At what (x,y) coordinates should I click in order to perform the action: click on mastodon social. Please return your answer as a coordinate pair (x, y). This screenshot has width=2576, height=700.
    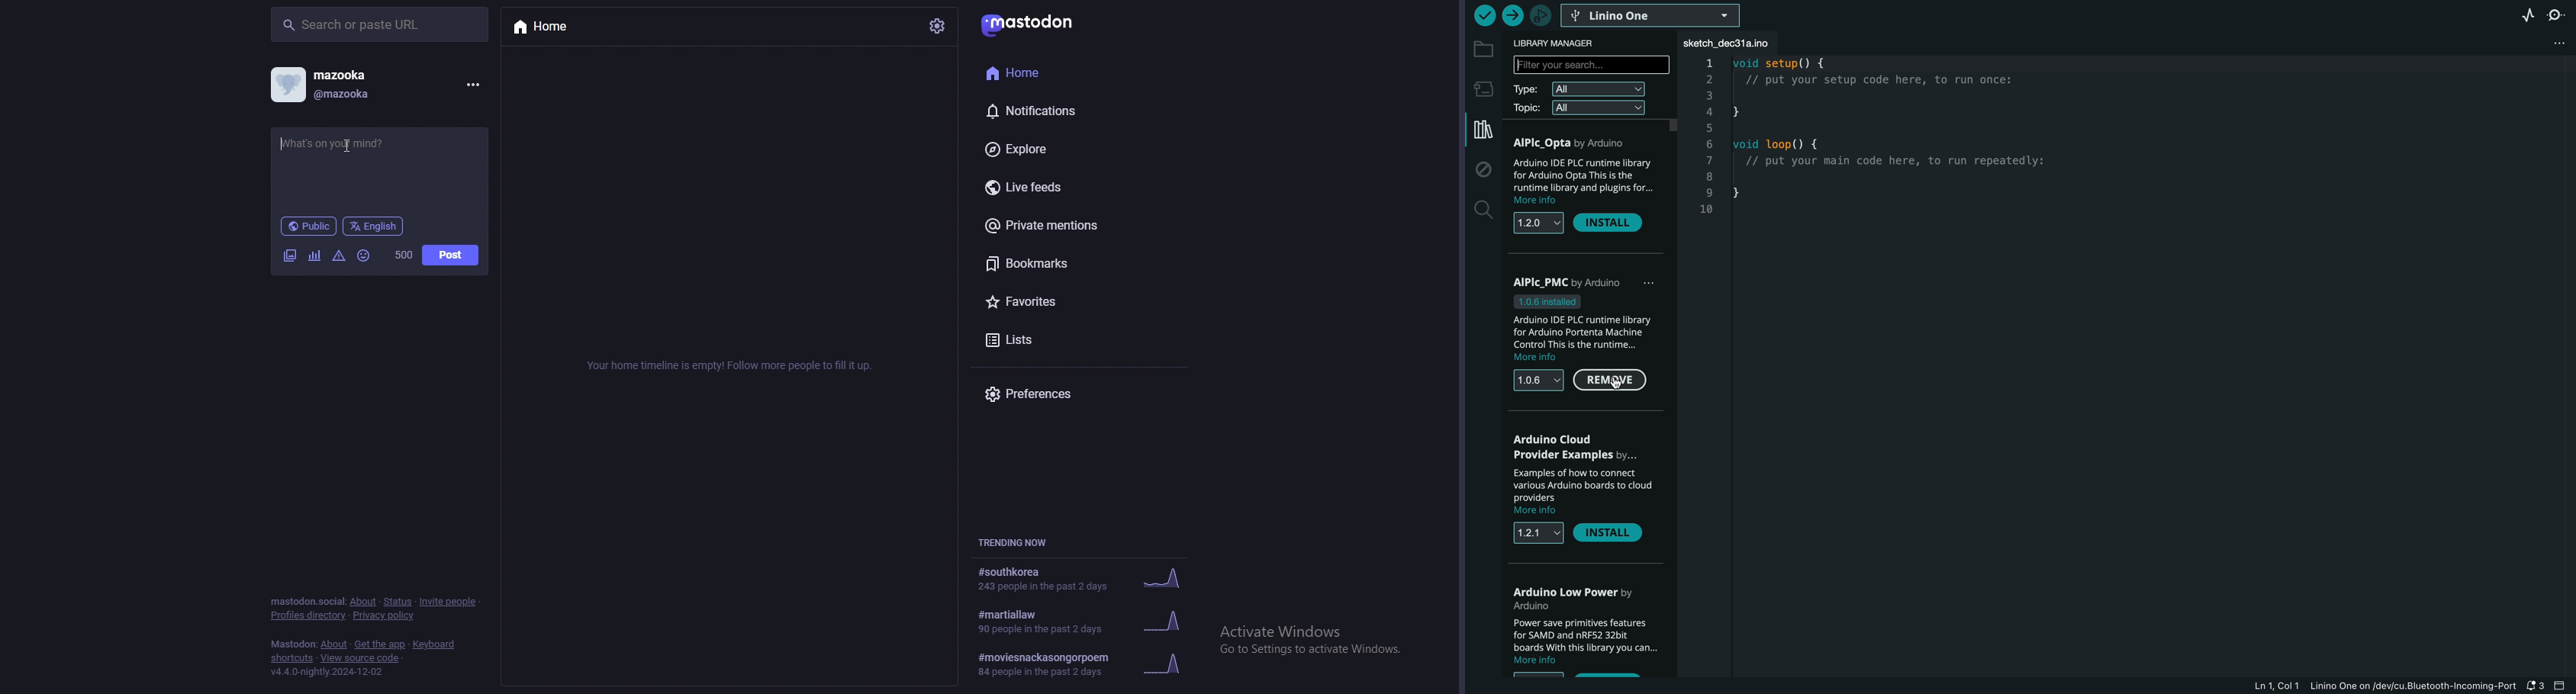
    Looking at the image, I should click on (307, 602).